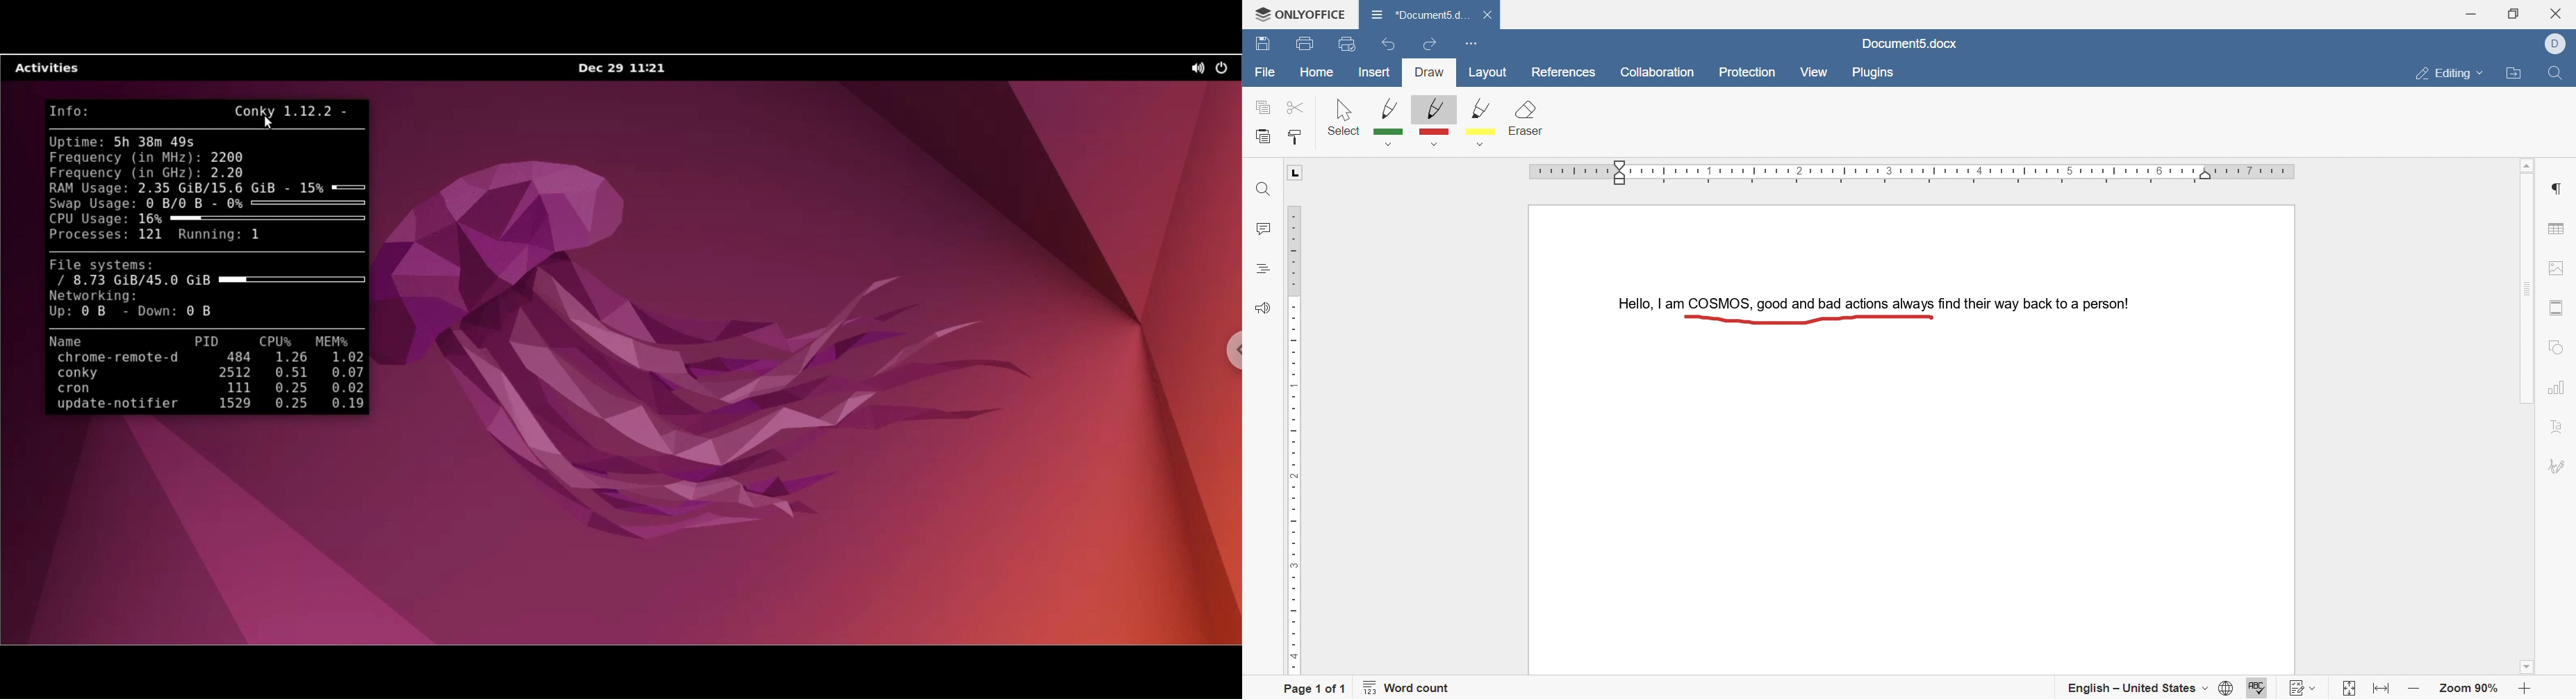 This screenshot has width=2576, height=700. Describe the element at coordinates (1262, 229) in the screenshot. I see `comments` at that location.